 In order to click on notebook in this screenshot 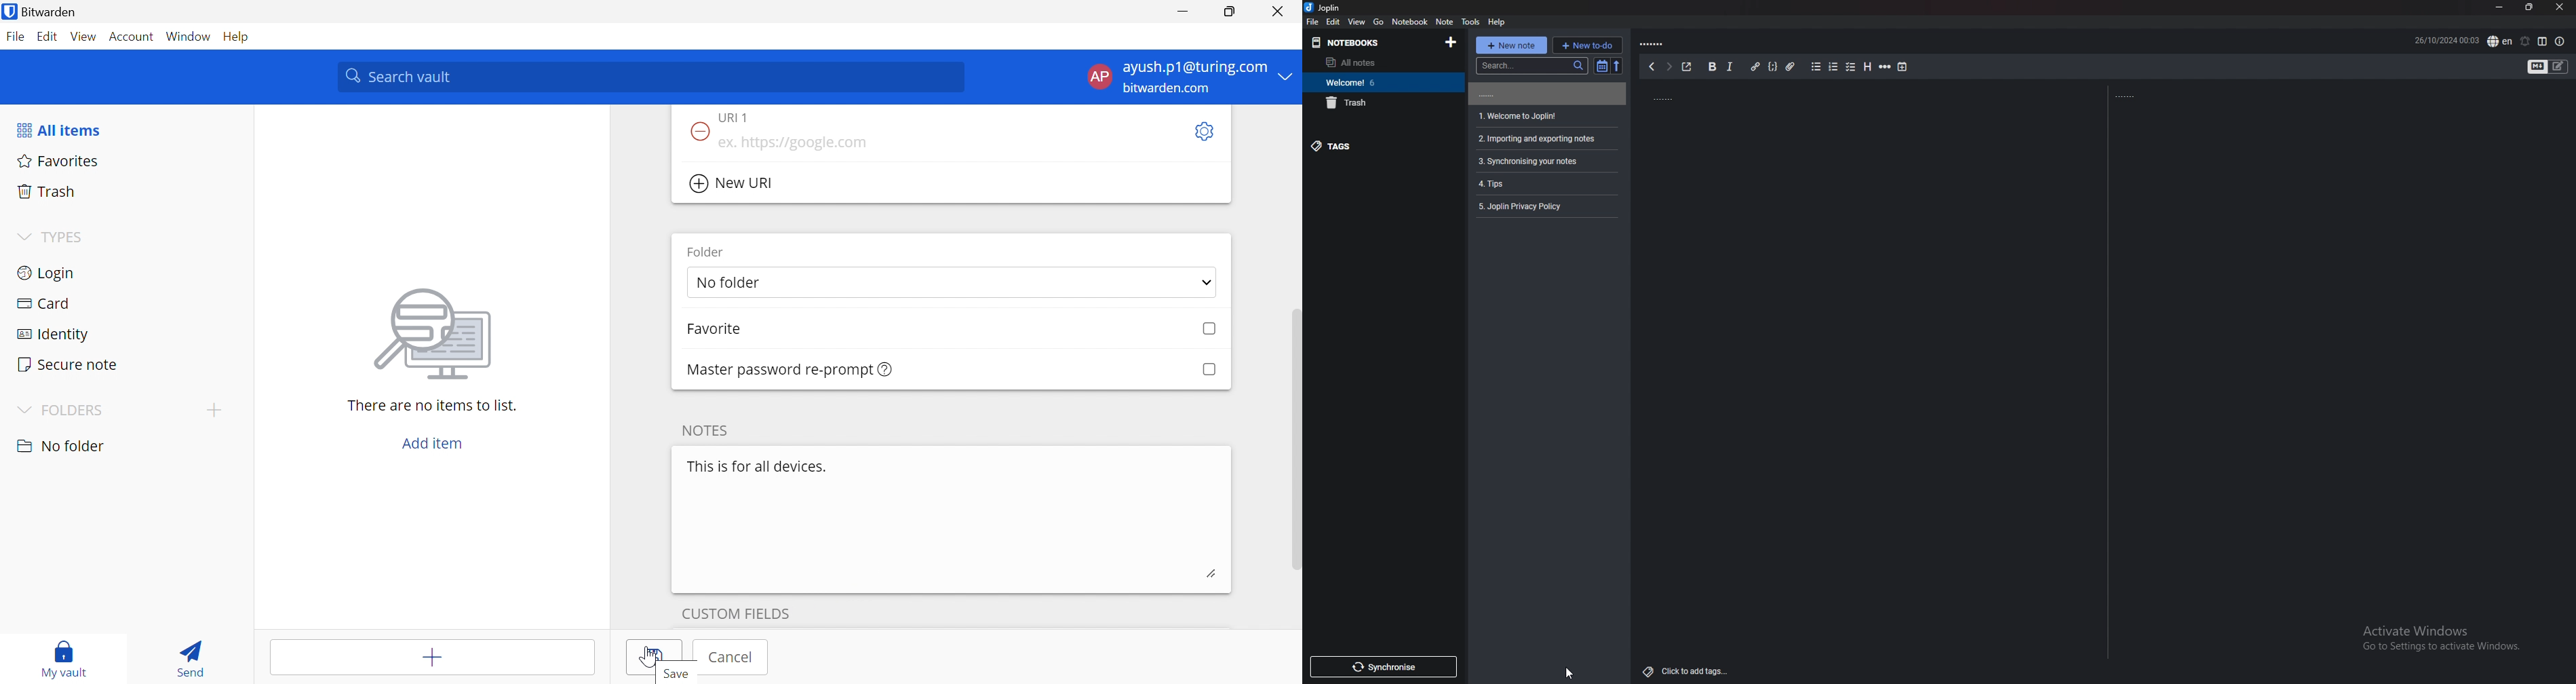, I will do `click(1409, 21)`.